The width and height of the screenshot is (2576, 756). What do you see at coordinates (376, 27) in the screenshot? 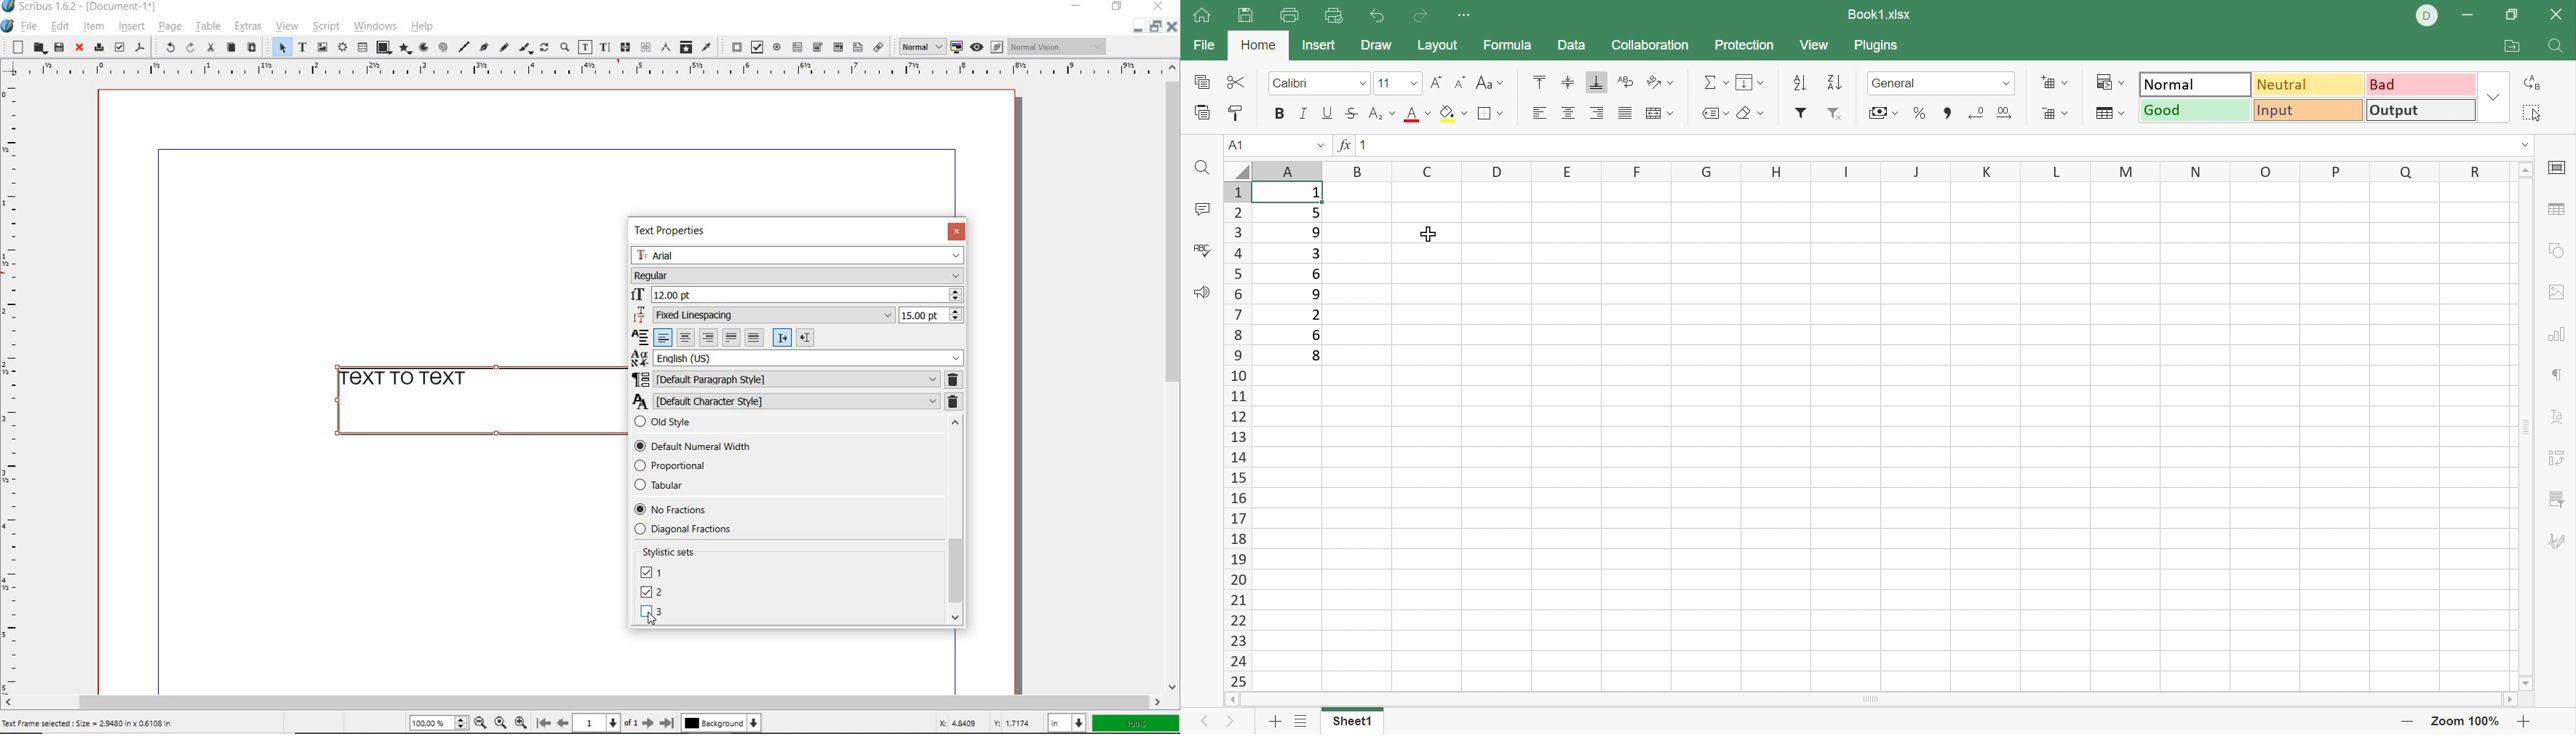
I see `windows` at bounding box center [376, 27].